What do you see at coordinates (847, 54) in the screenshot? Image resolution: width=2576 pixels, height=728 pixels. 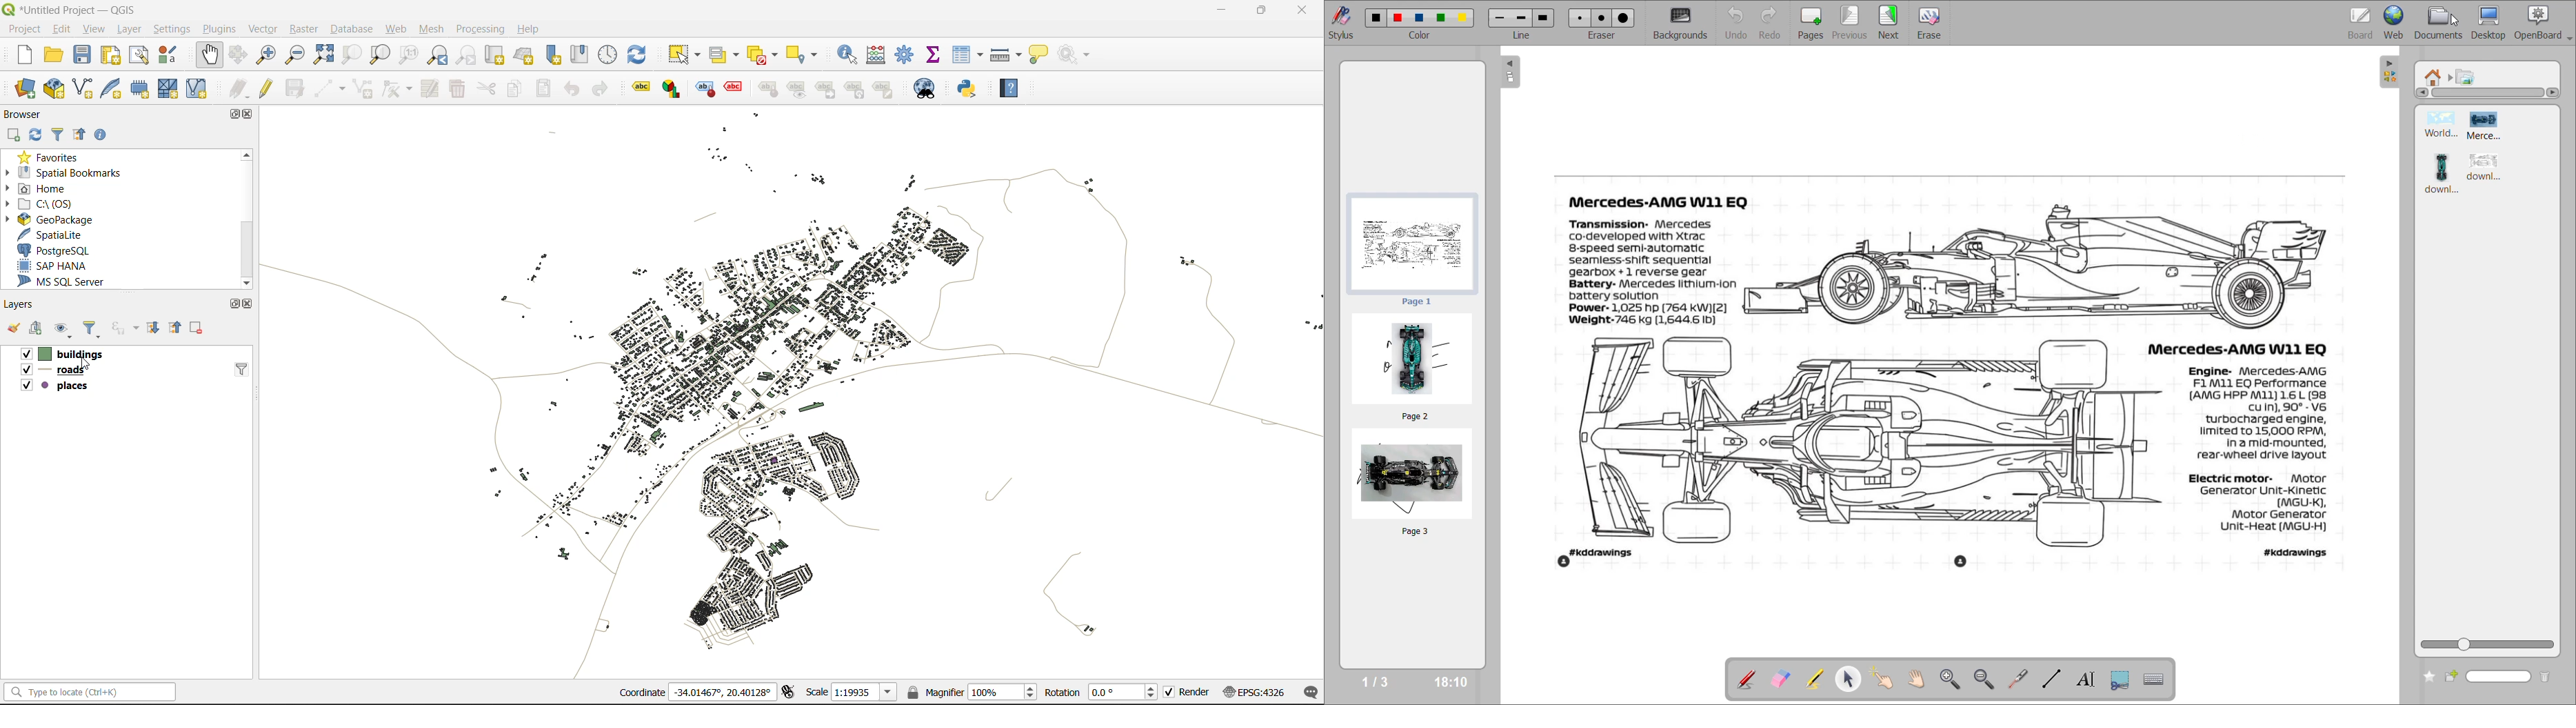 I see `identify features` at bounding box center [847, 54].